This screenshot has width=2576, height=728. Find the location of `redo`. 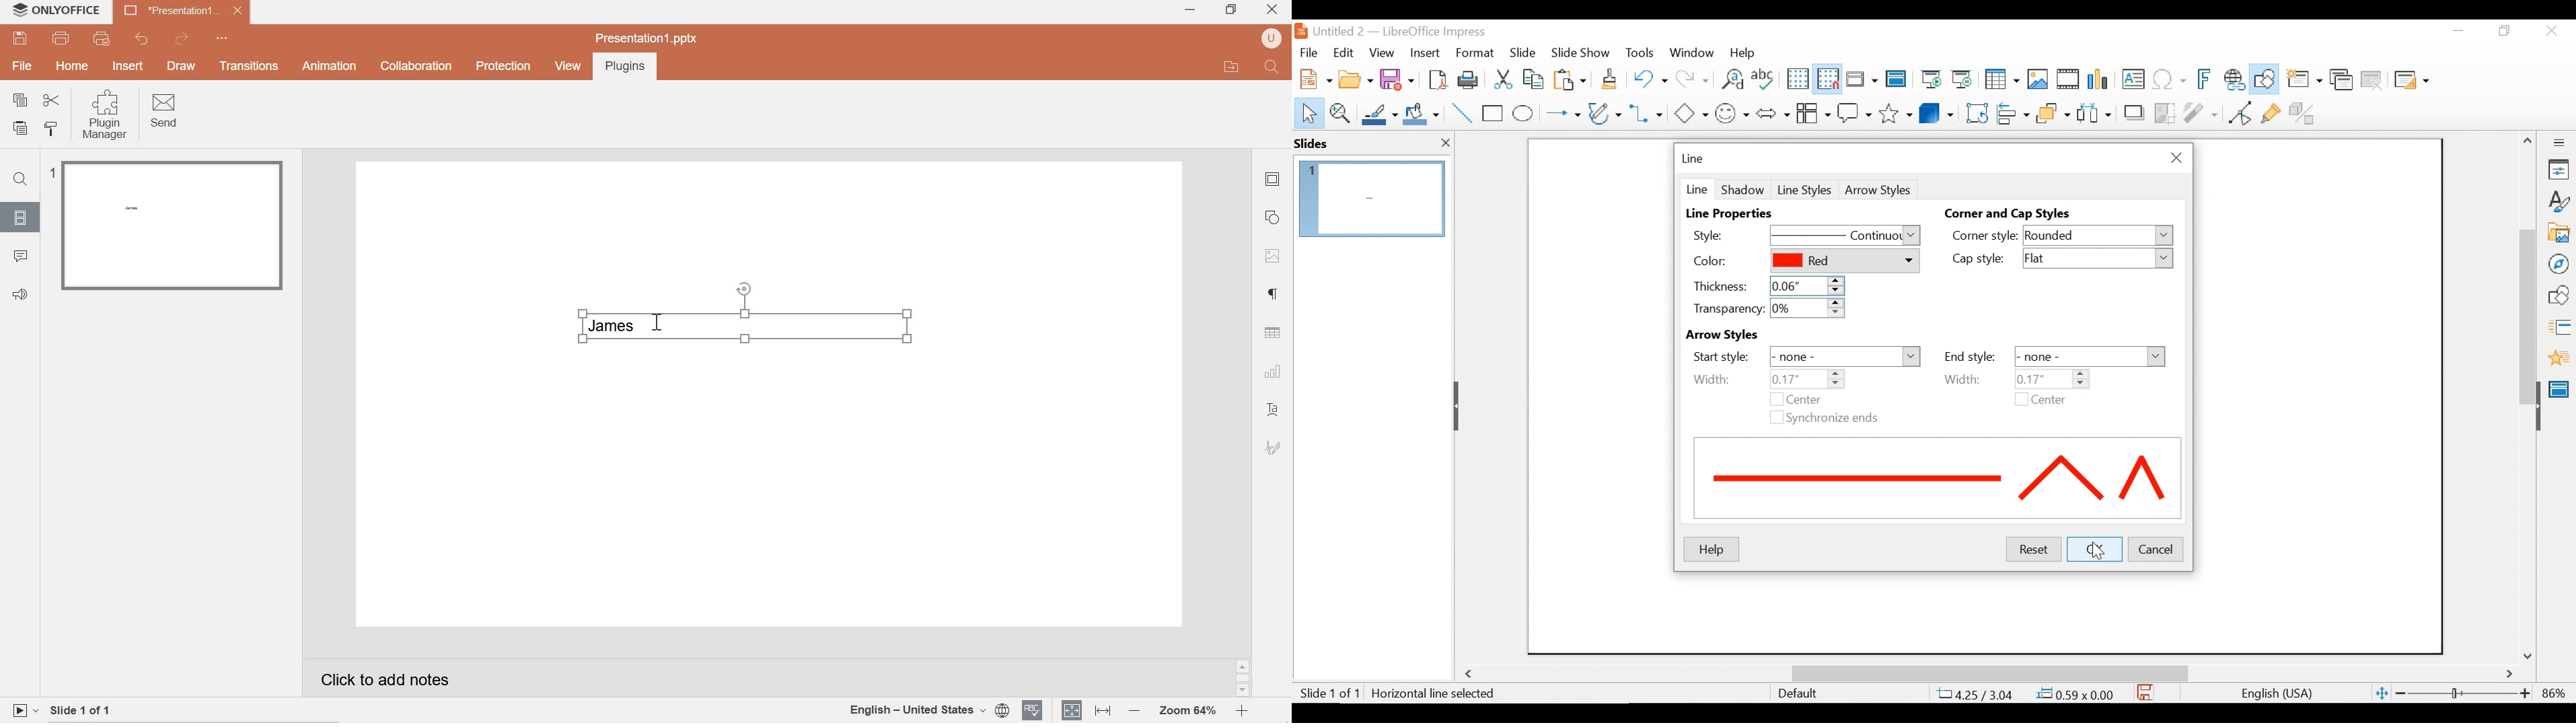

redo is located at coordinates (184, 38).